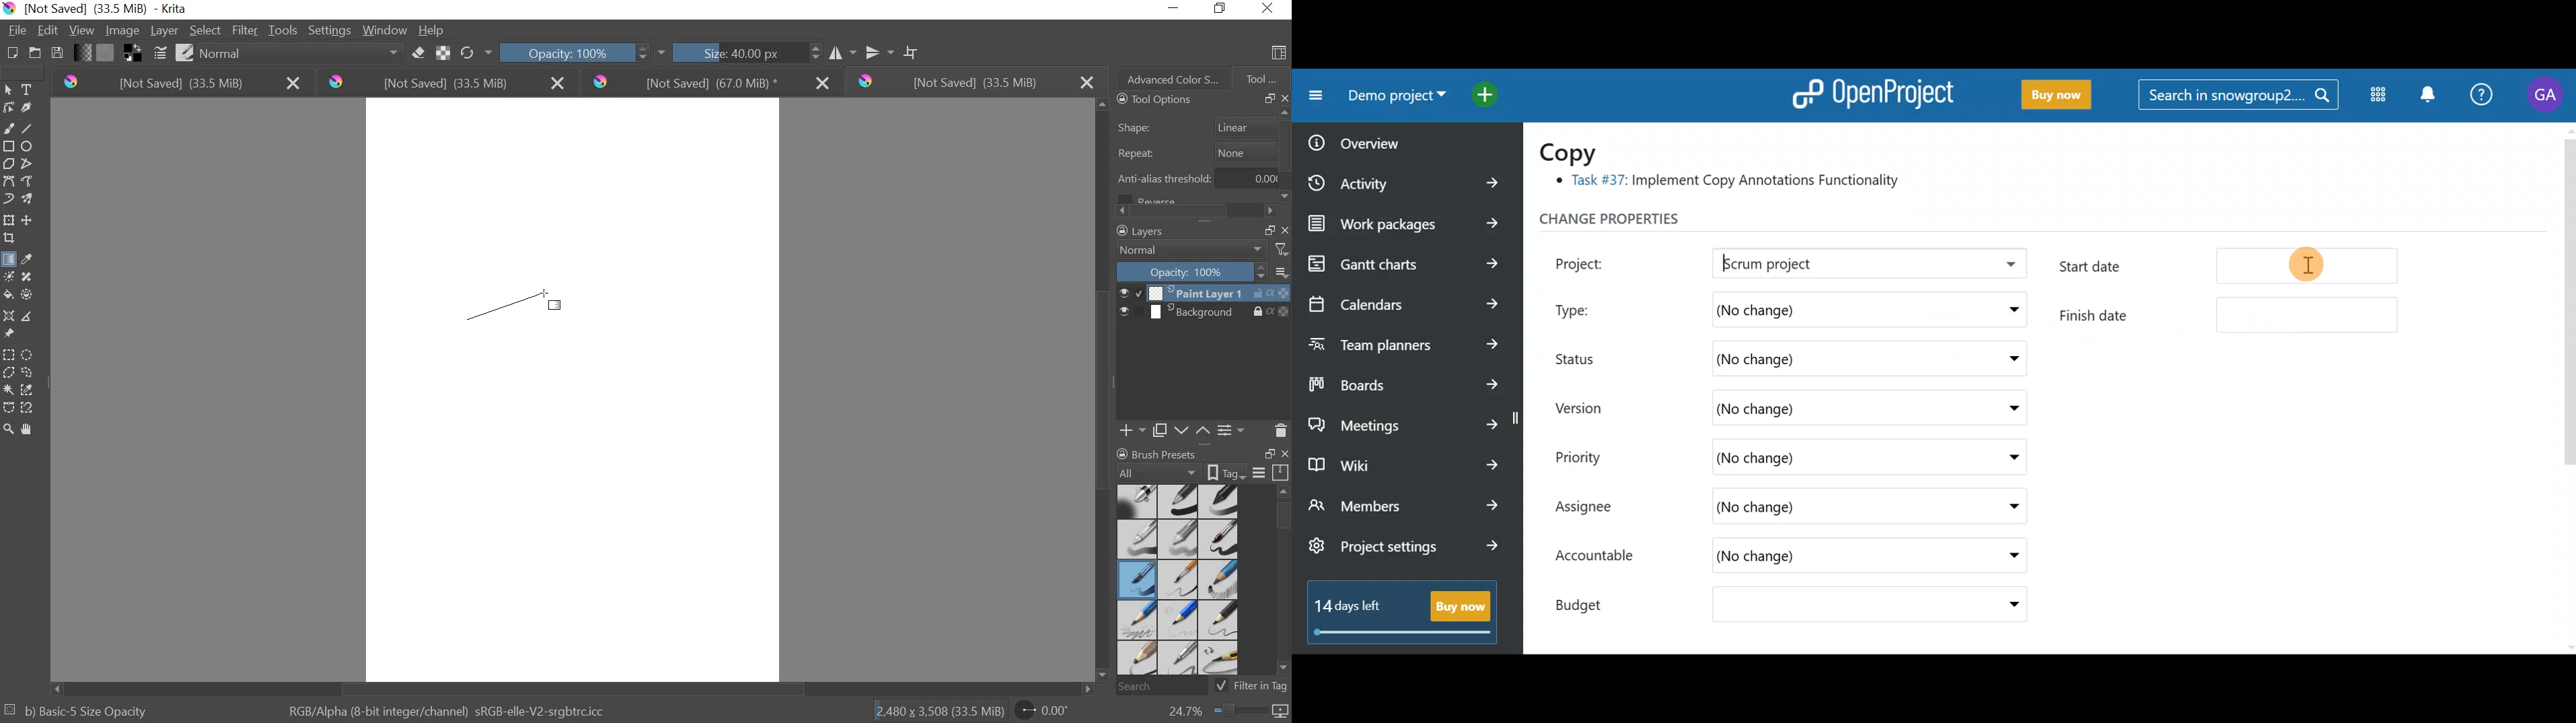  What do you see at coordinates (1152, 100) in the screenshot?
I see `TOOLS OPTIONS` at bounding box center [1152, 100].